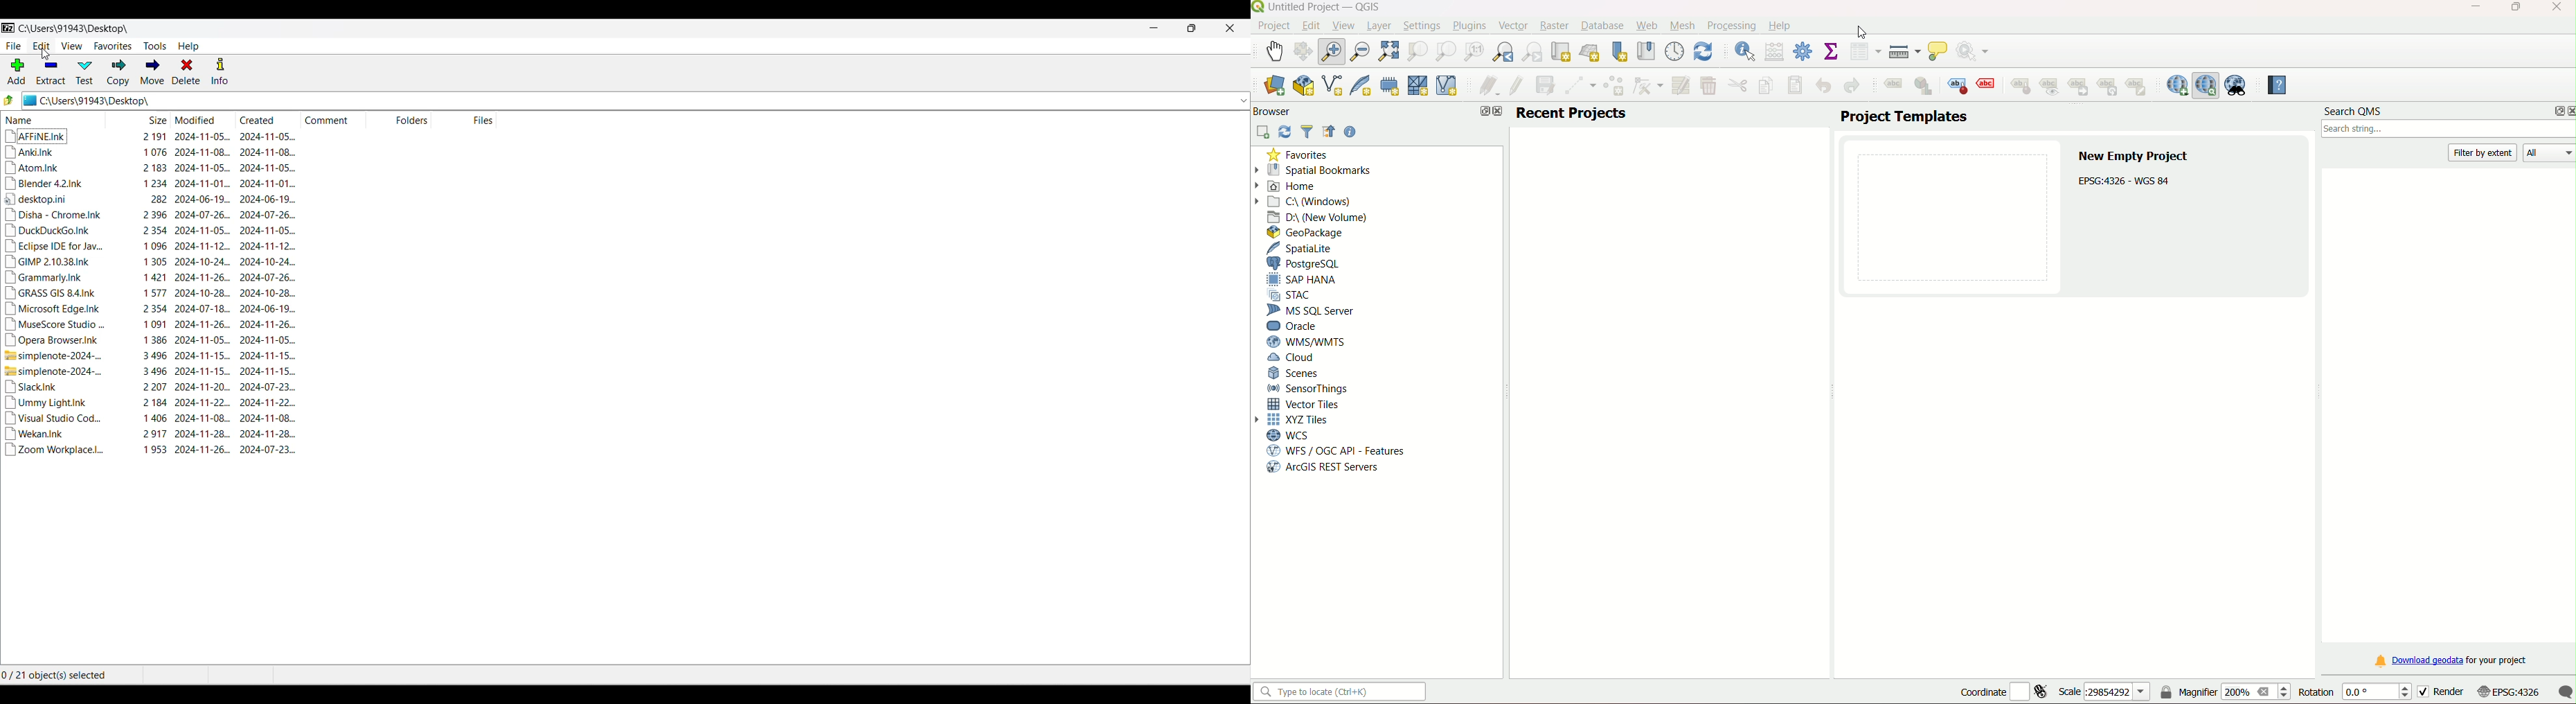 Image resolution: width=2576 pixels, height=728 pixels. I want to click on Info, so click(220, 71).